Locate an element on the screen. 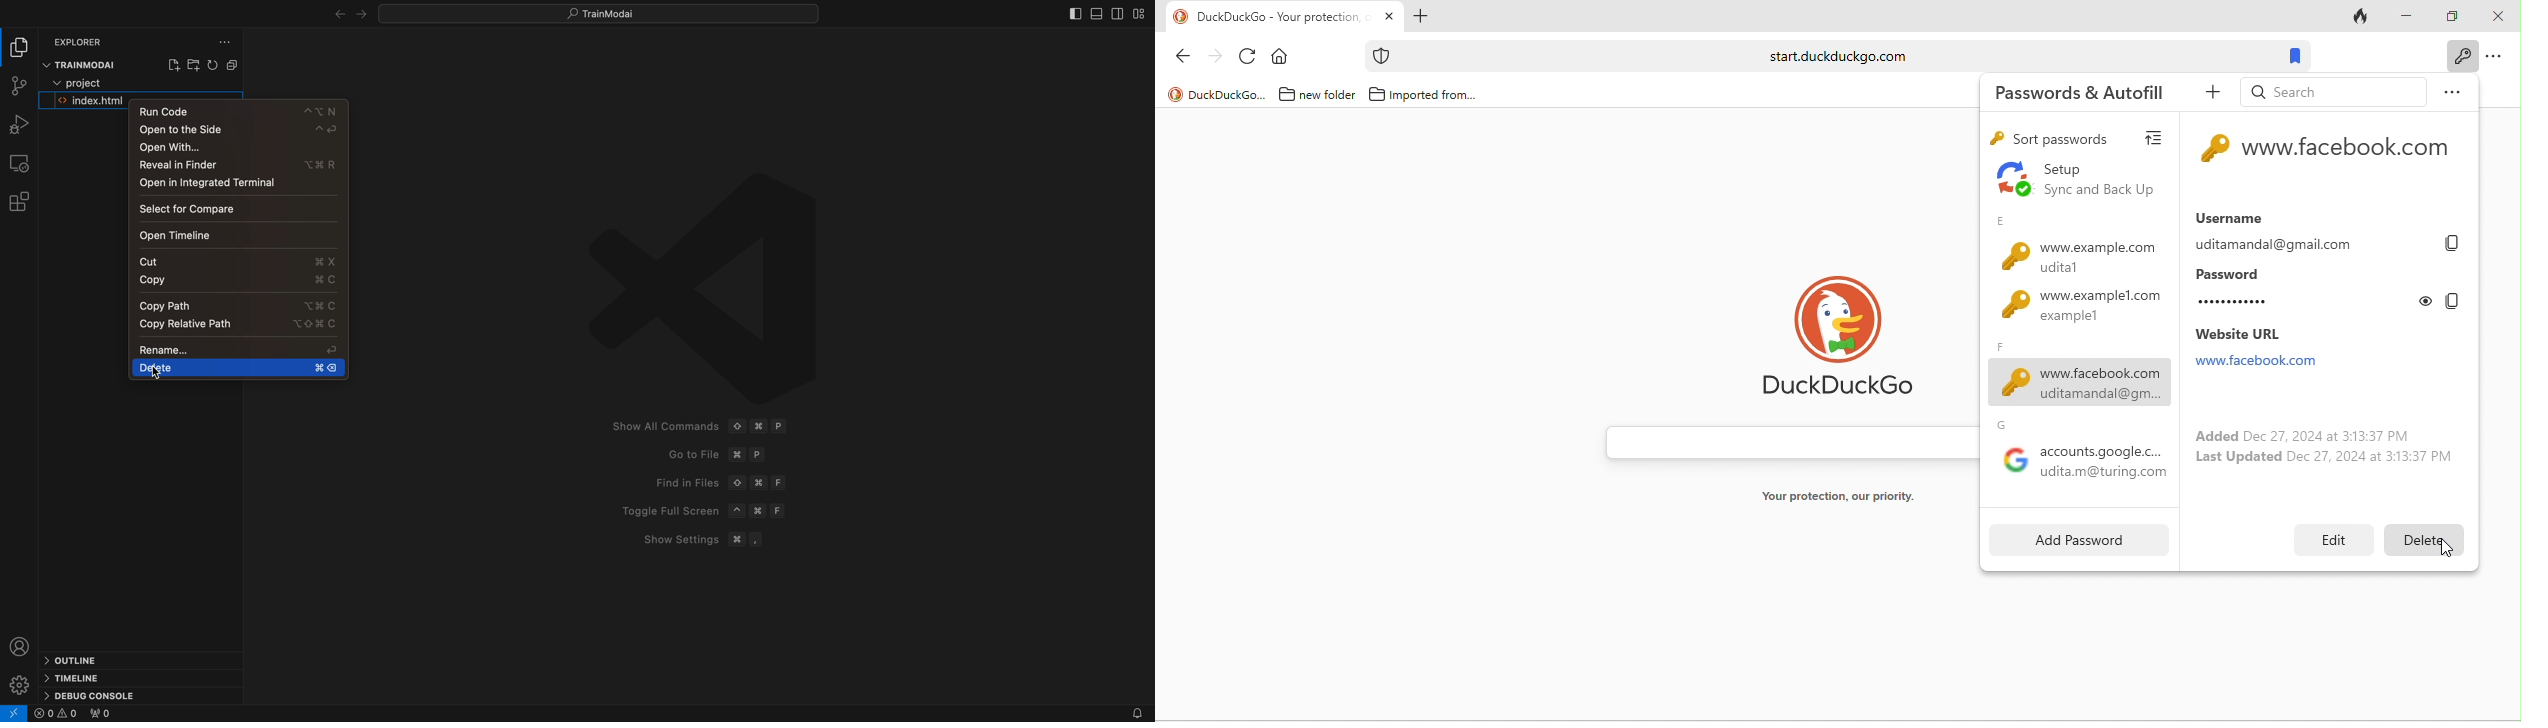  0 is located at coordinates (56, 714).